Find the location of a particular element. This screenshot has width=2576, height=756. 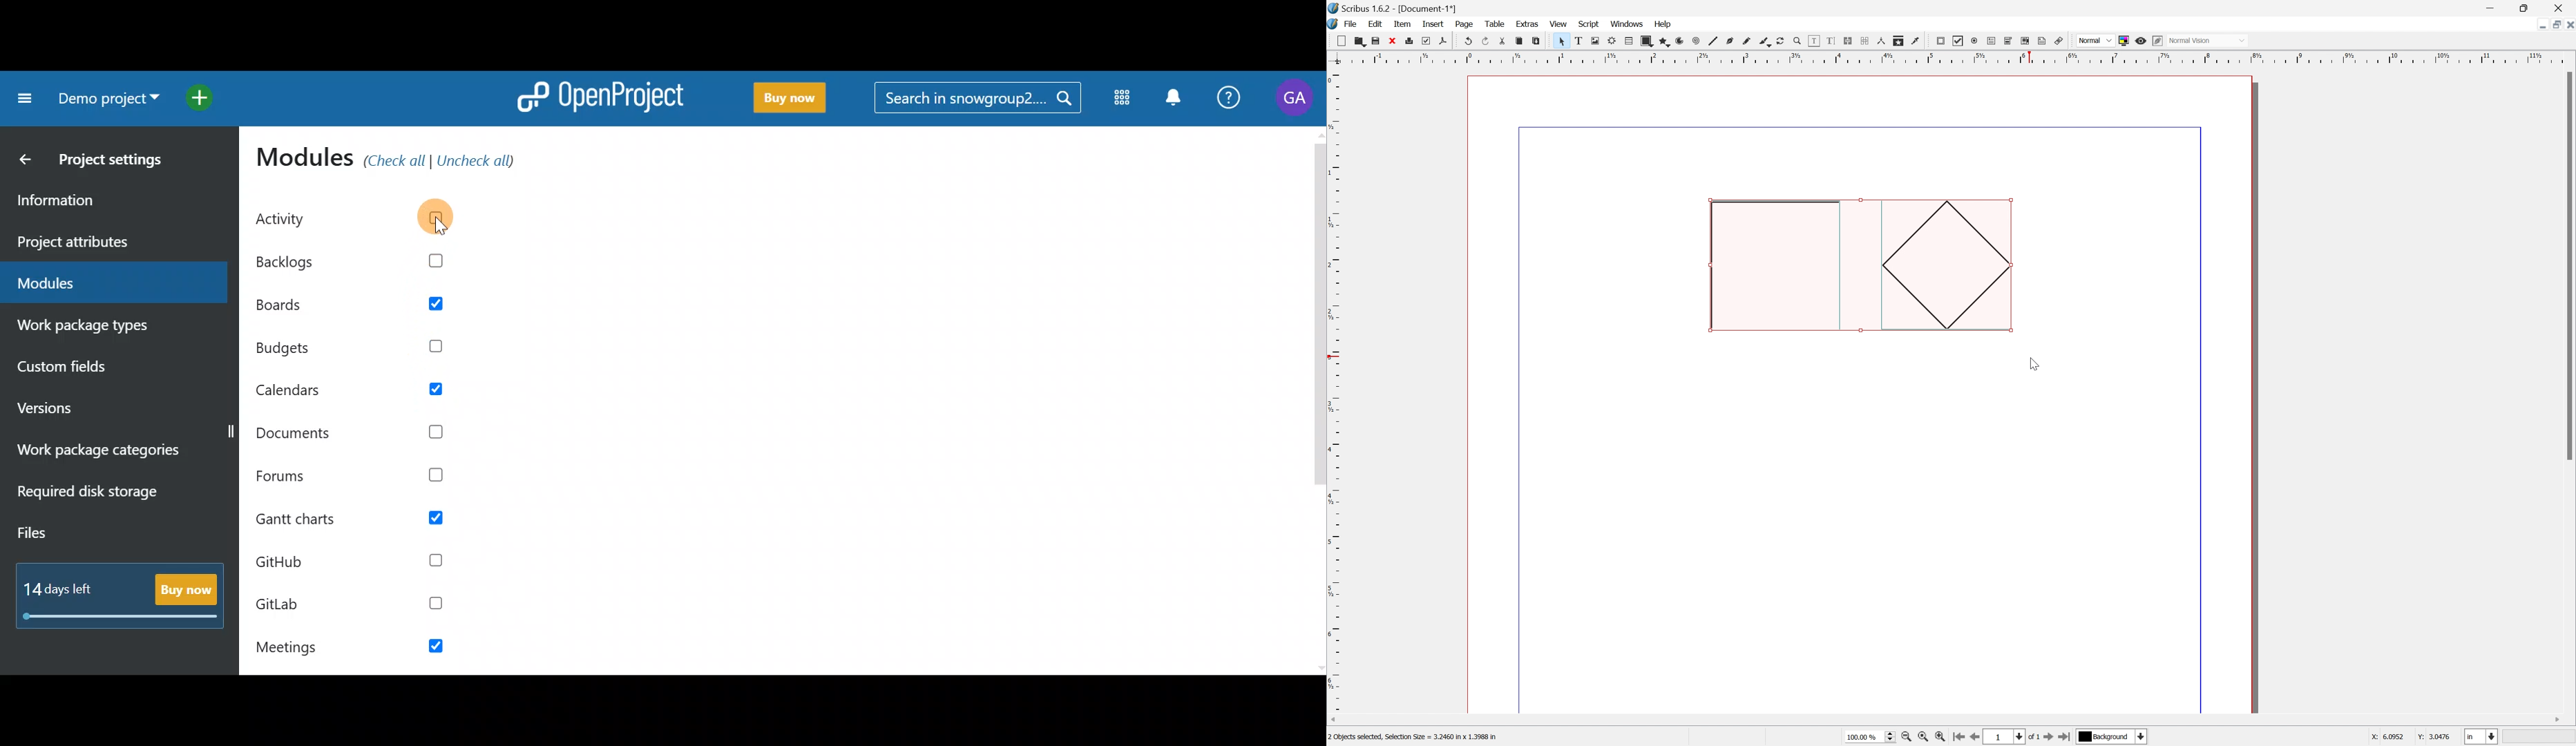

edit contents of frame is located at coordinates (1812, 41).